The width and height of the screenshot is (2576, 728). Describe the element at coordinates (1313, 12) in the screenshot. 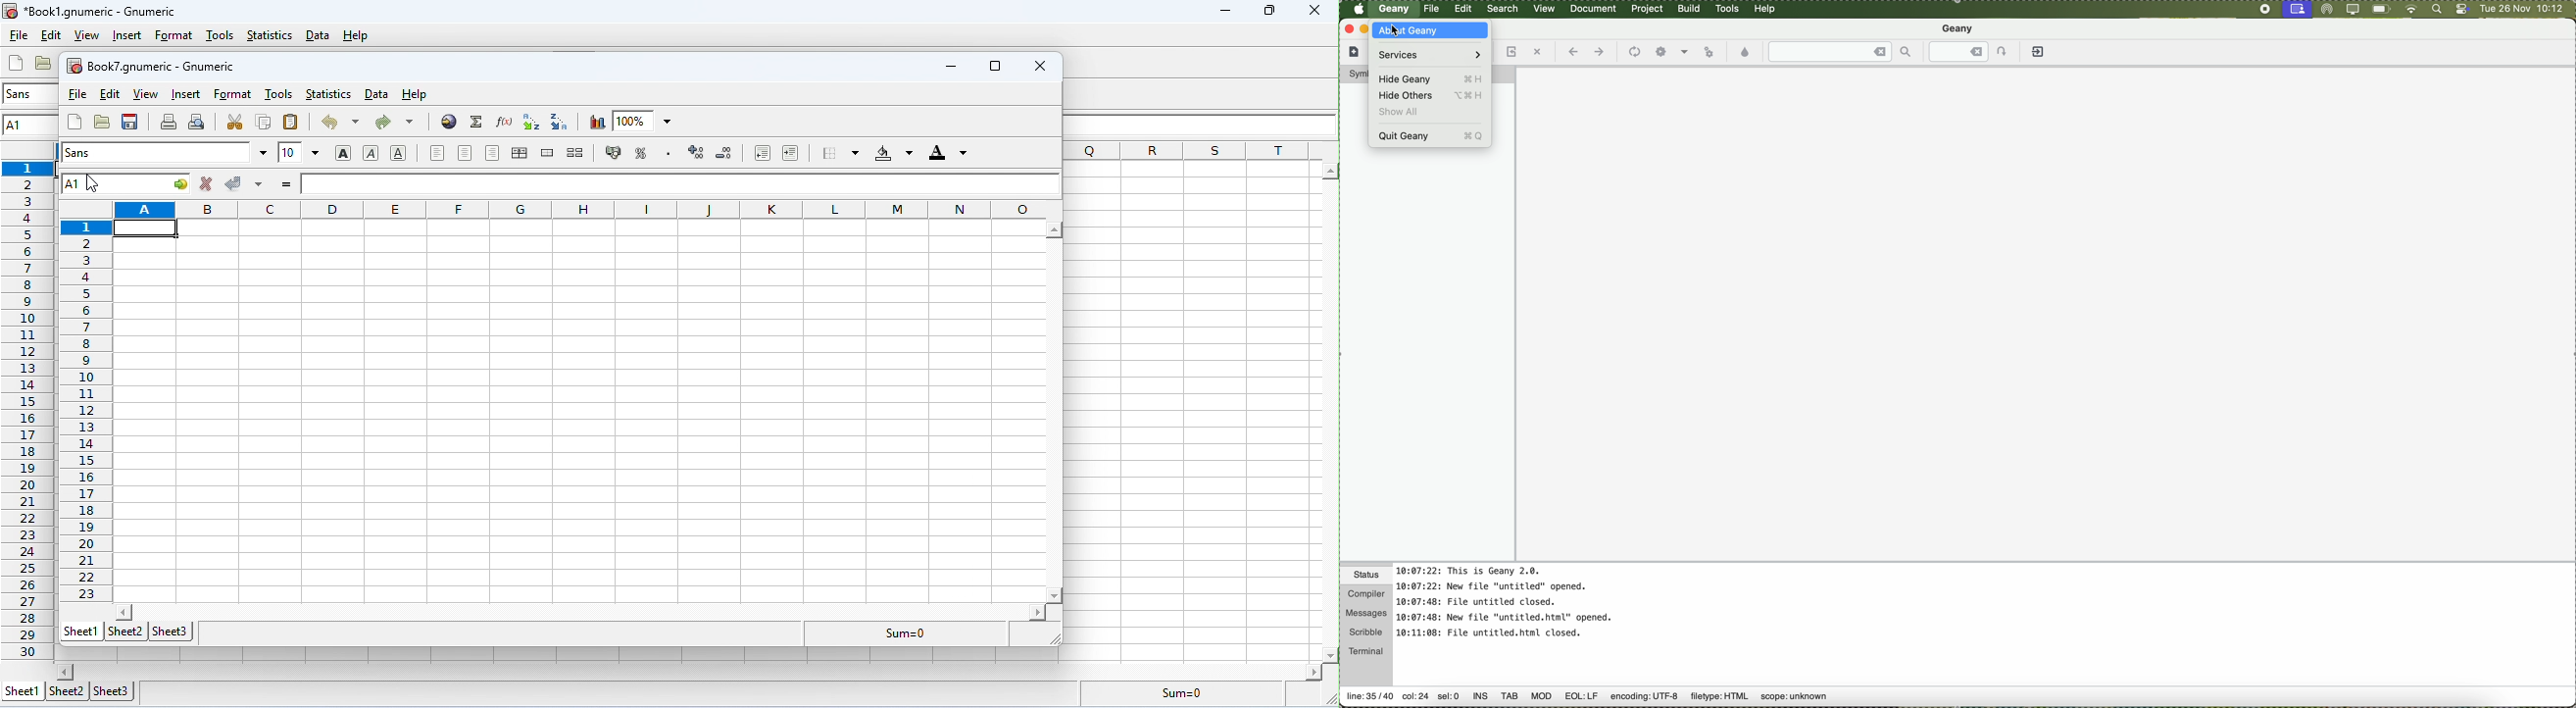

I see `close` at that location.